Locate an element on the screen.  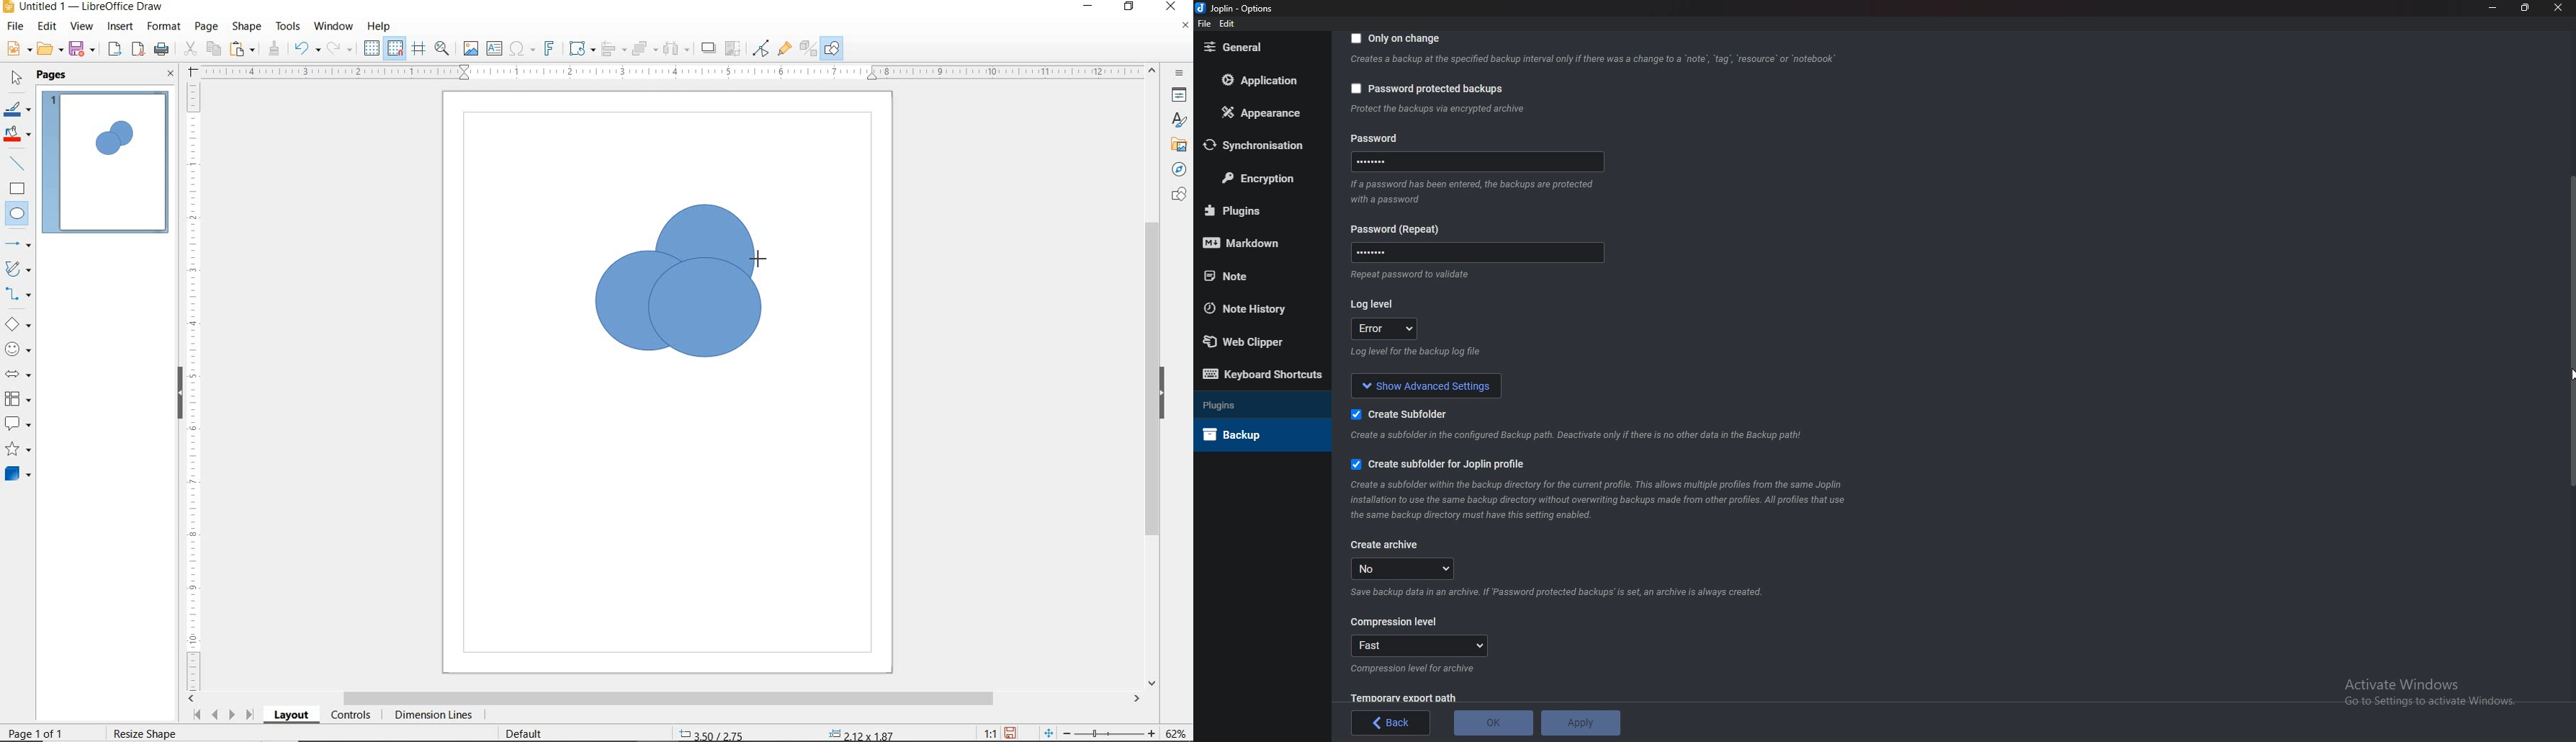
Synchronization is located at coordinates (1258, 144).